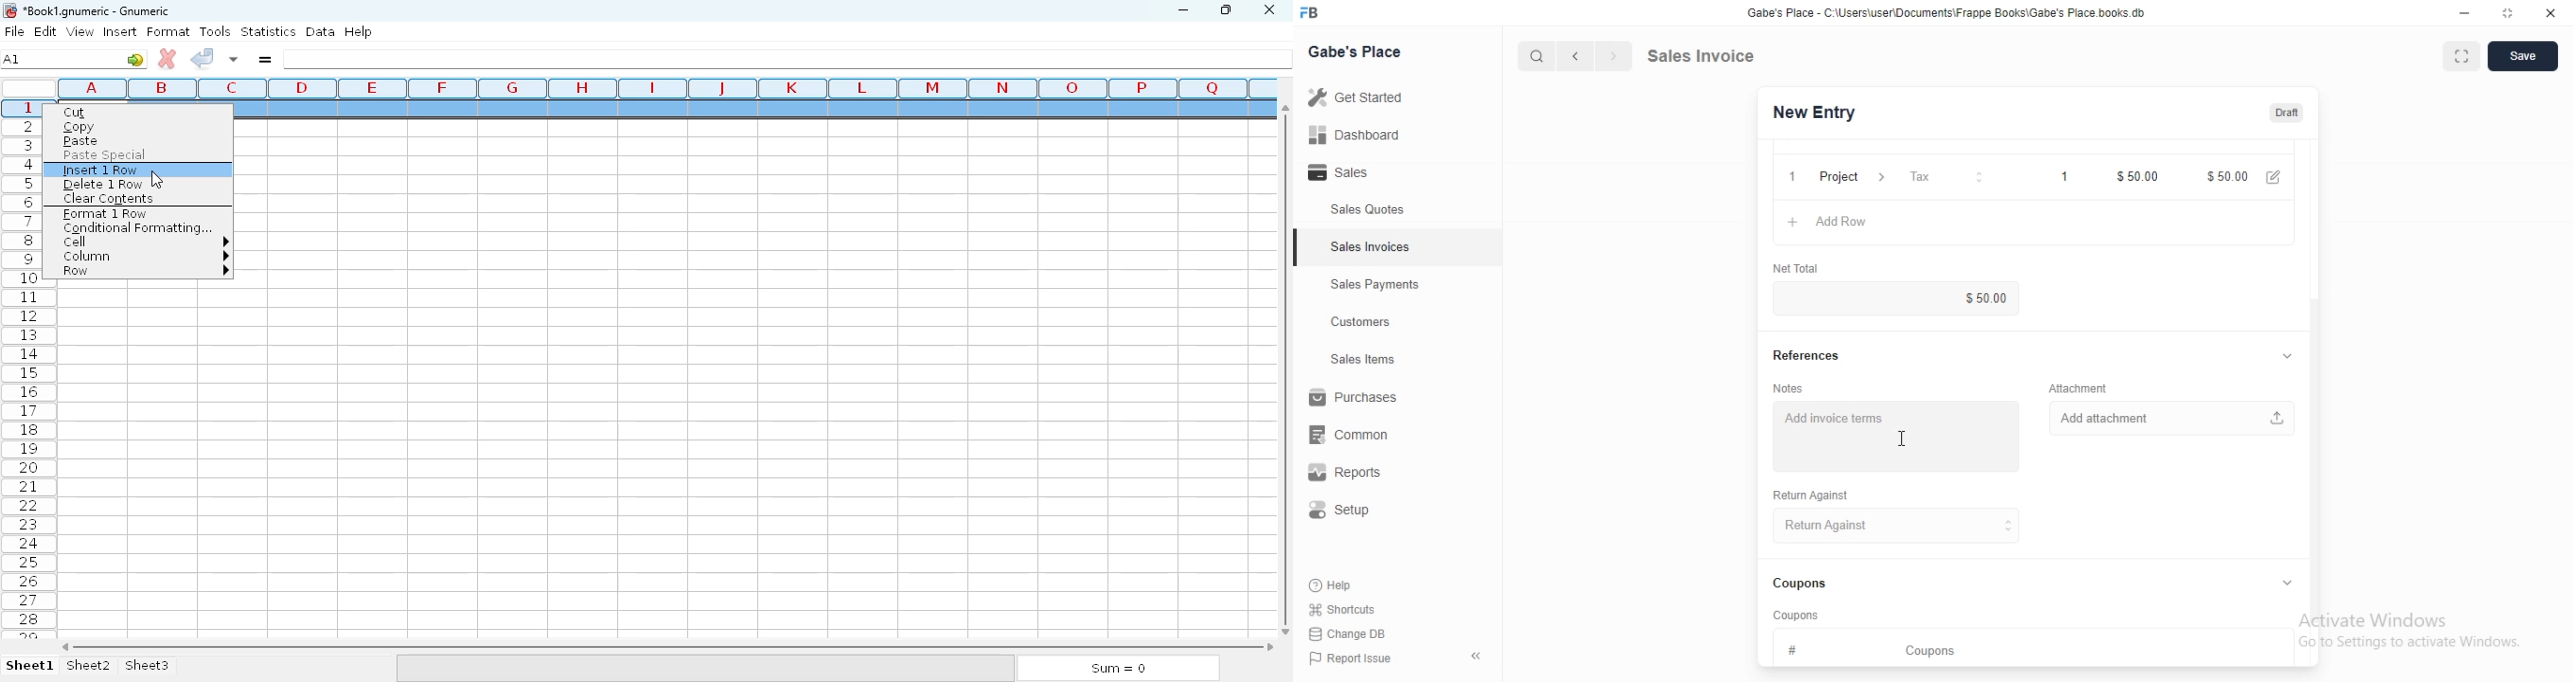  I want to click on edit, so click(2276, 177).